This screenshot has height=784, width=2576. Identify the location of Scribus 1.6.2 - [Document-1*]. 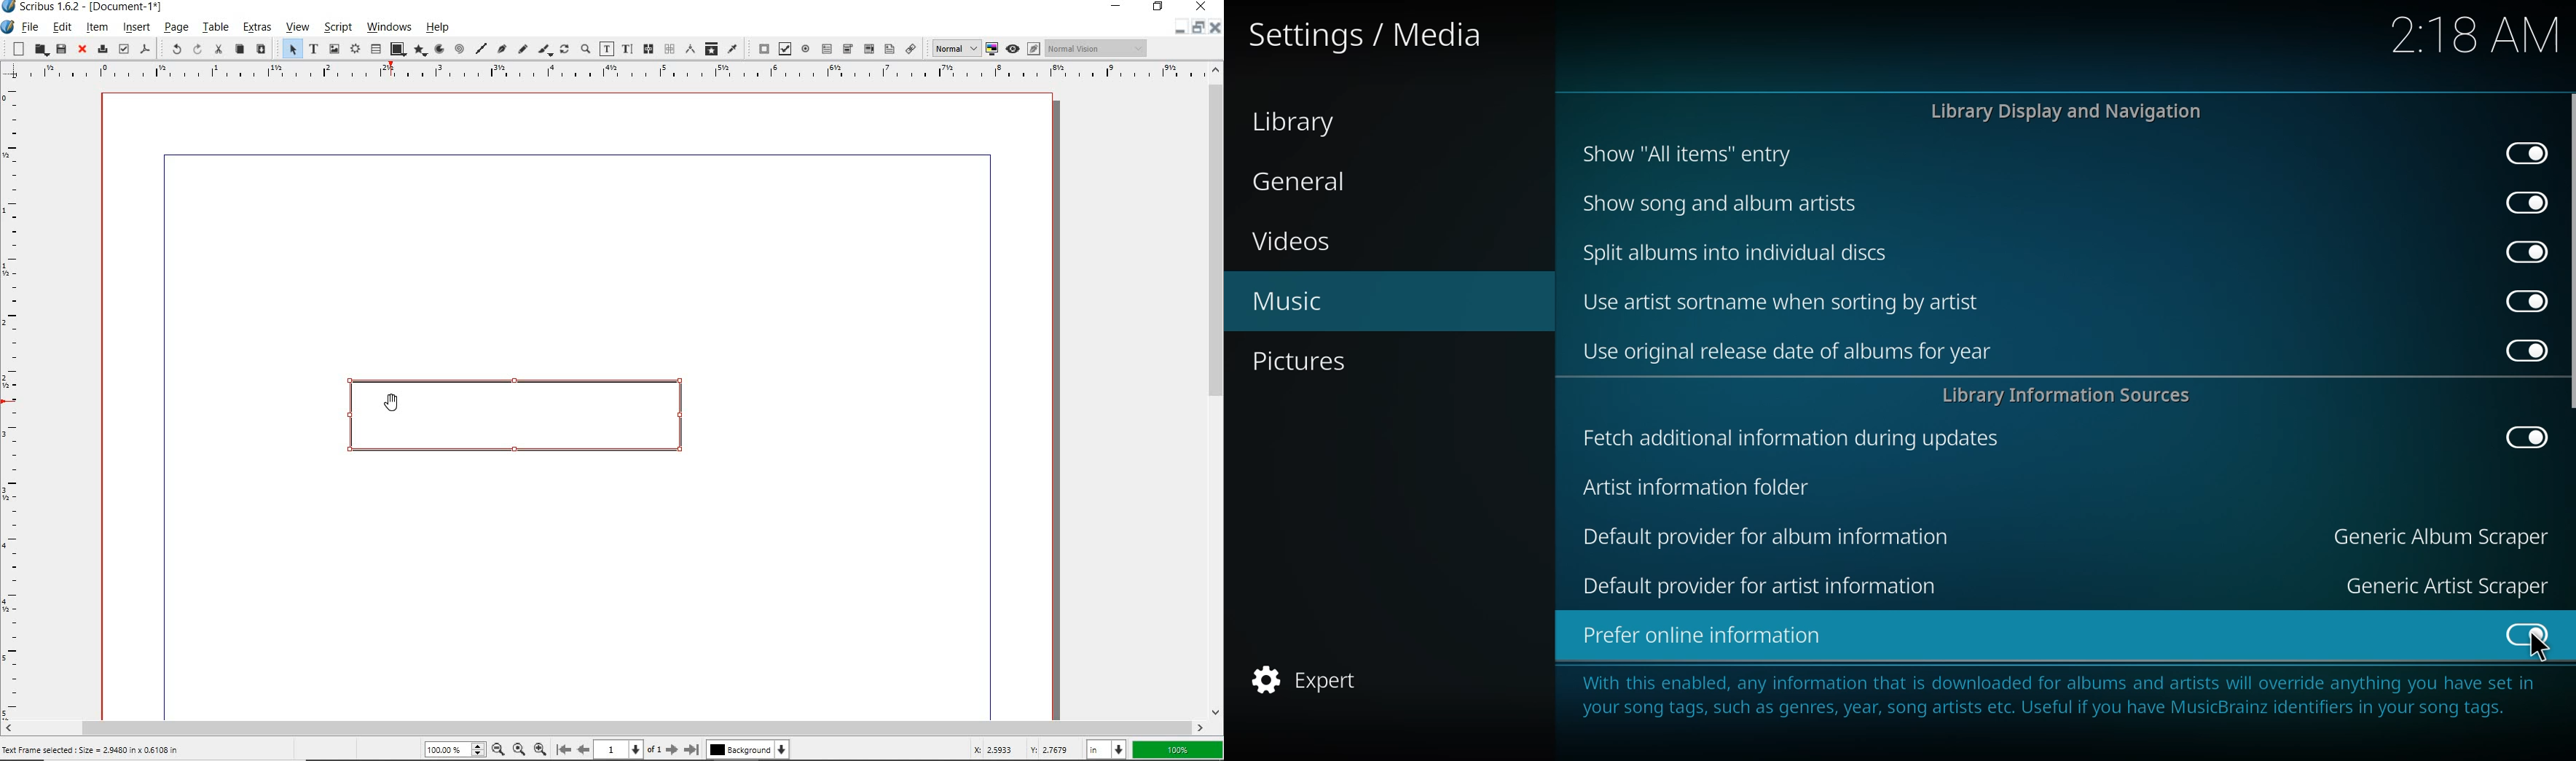
(87, 9).